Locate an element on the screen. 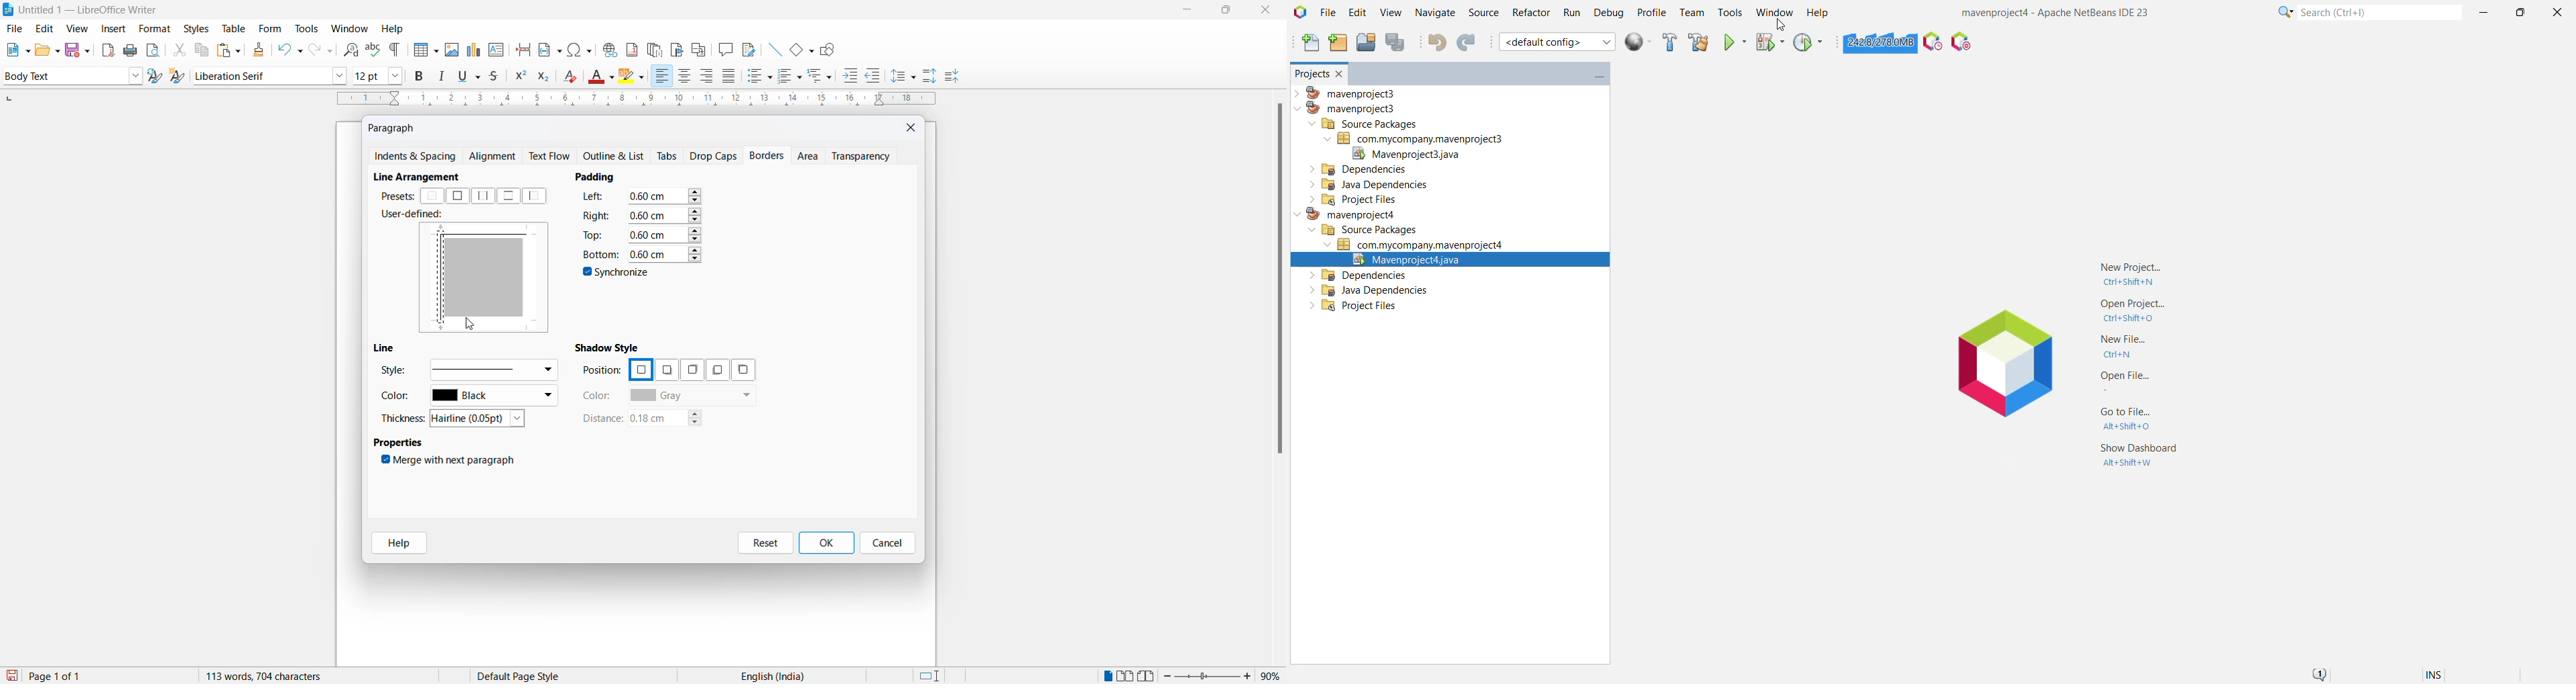 Image resolution: width=2576 pixels, height=700 pixels. alignment is located at coordinates (496, 157).